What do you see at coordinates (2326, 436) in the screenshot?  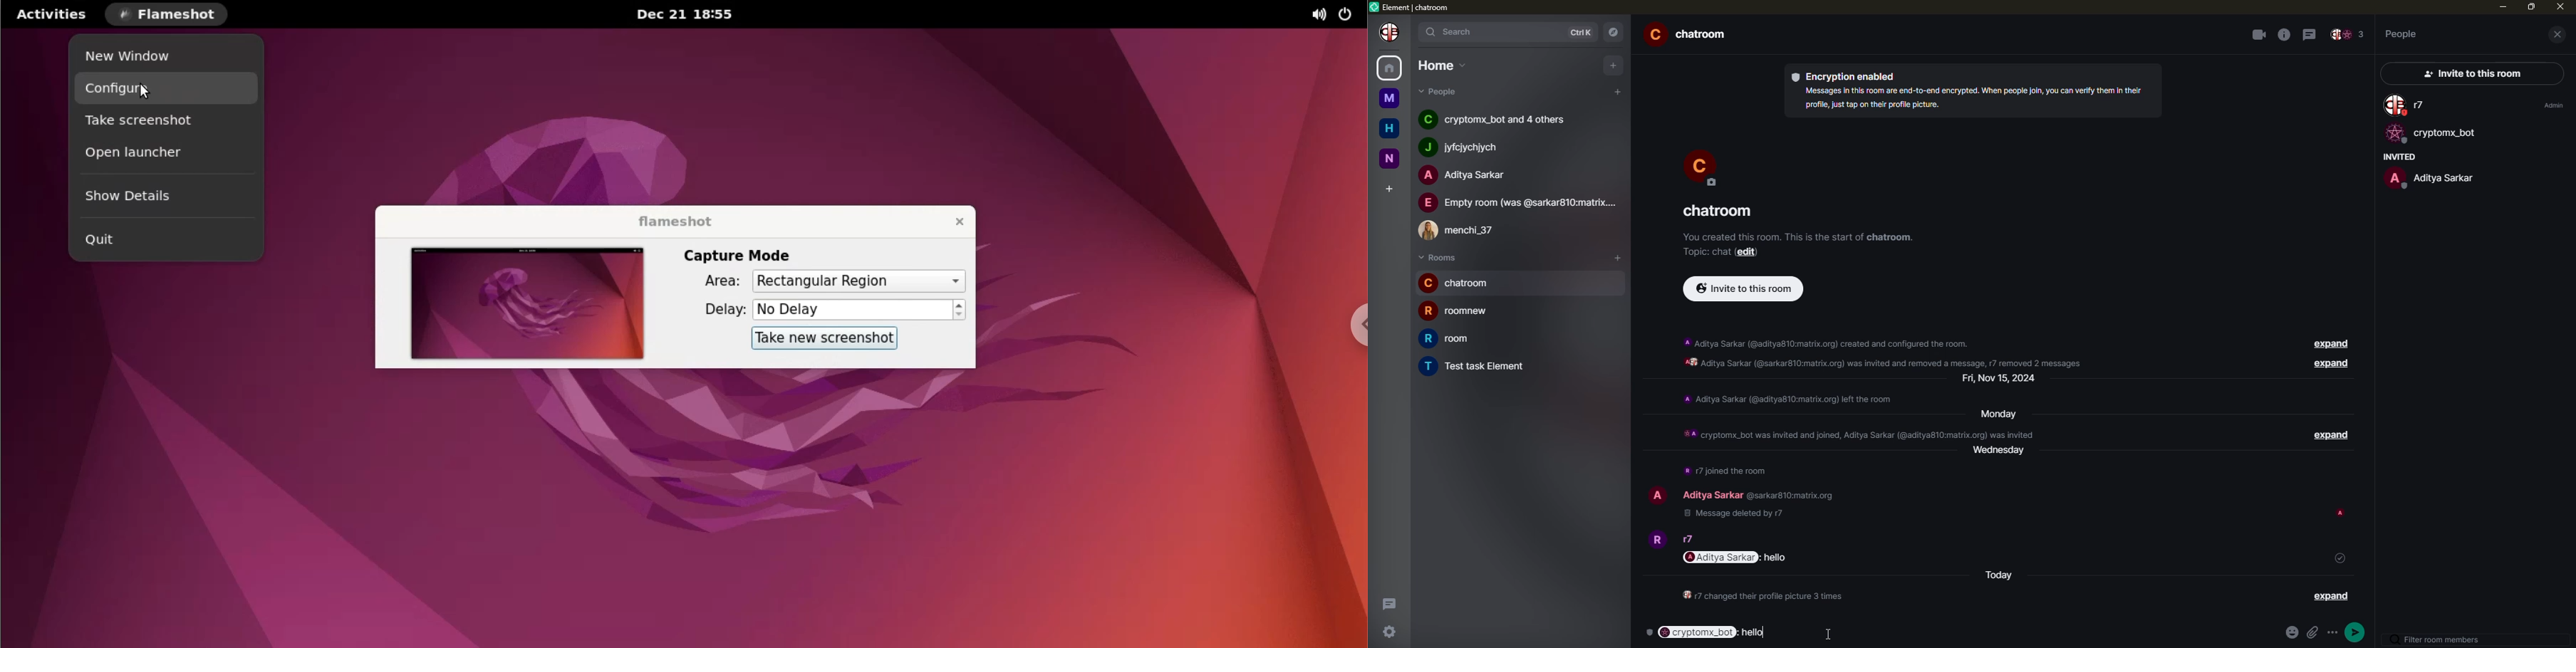 I see `expand` at bounding box center [2326, 436].